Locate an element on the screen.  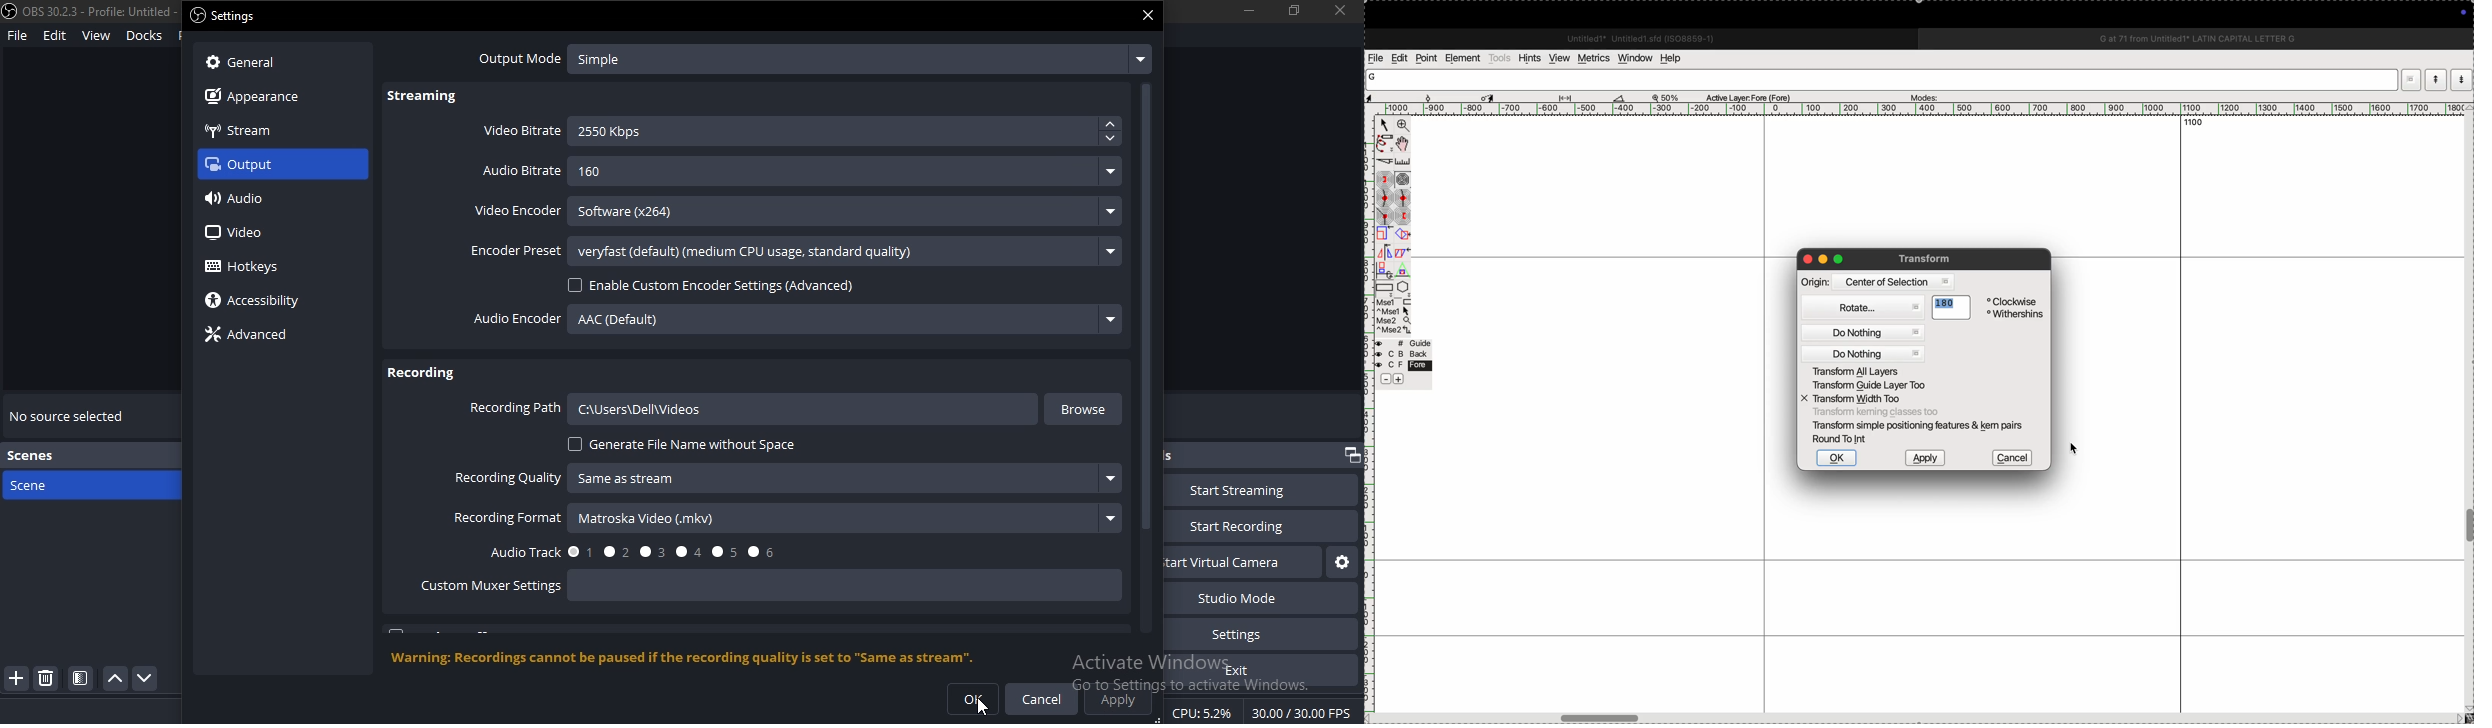
fore layer is located at coordinates (1403, 365).